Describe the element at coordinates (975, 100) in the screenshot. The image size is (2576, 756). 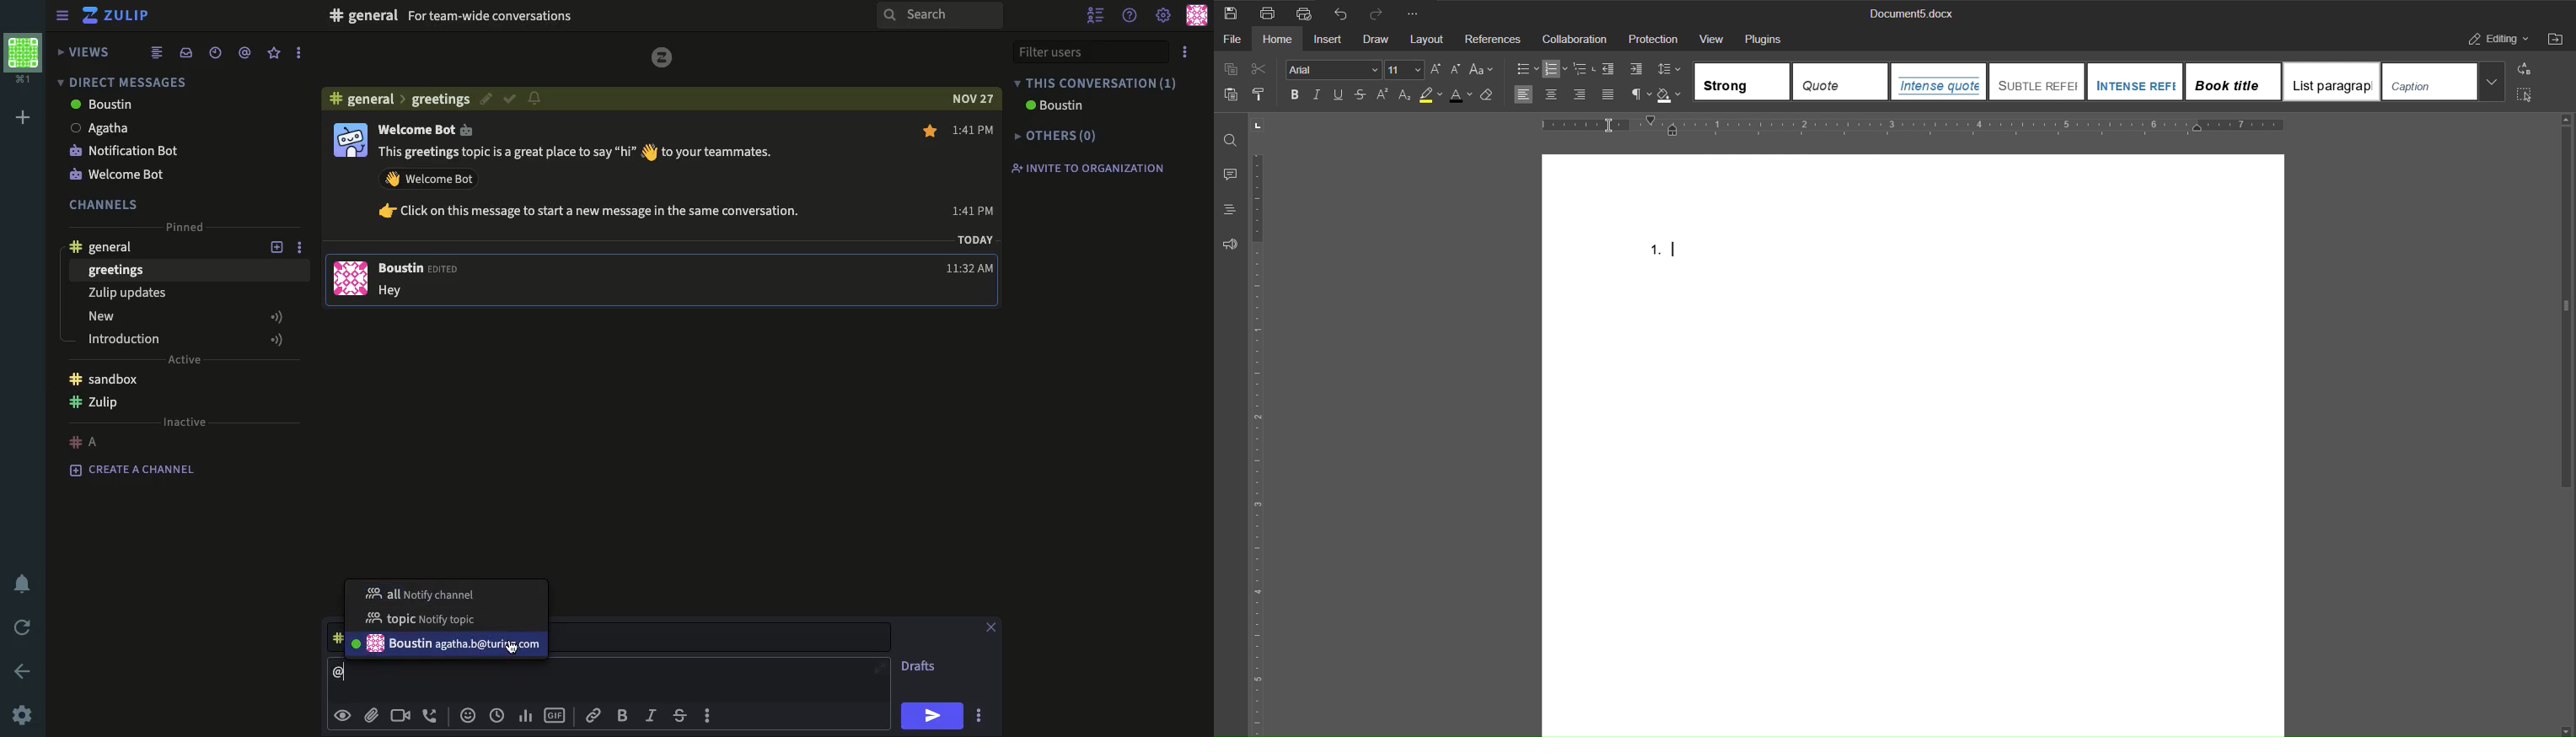
I see `NOV 27` at that location.